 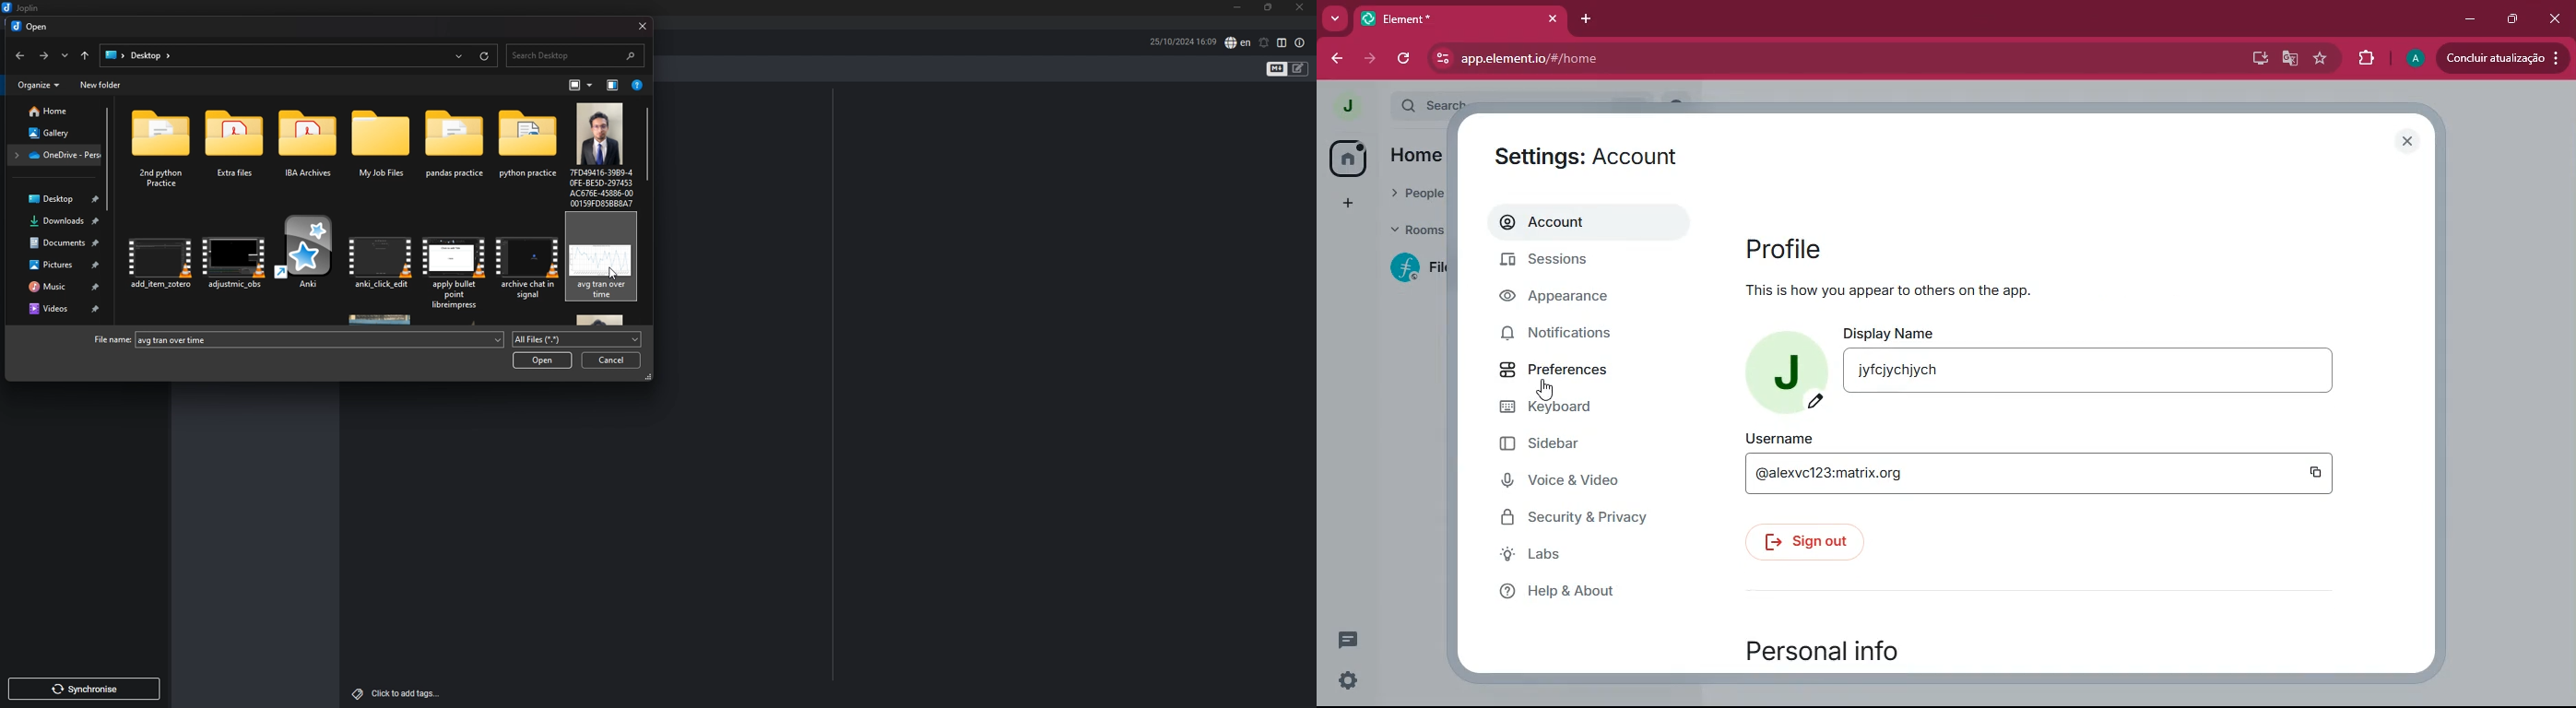 What do you see at coordinates (615, 276) in the screenshot?
I see `Cursor` at bounding box center [615, 276].